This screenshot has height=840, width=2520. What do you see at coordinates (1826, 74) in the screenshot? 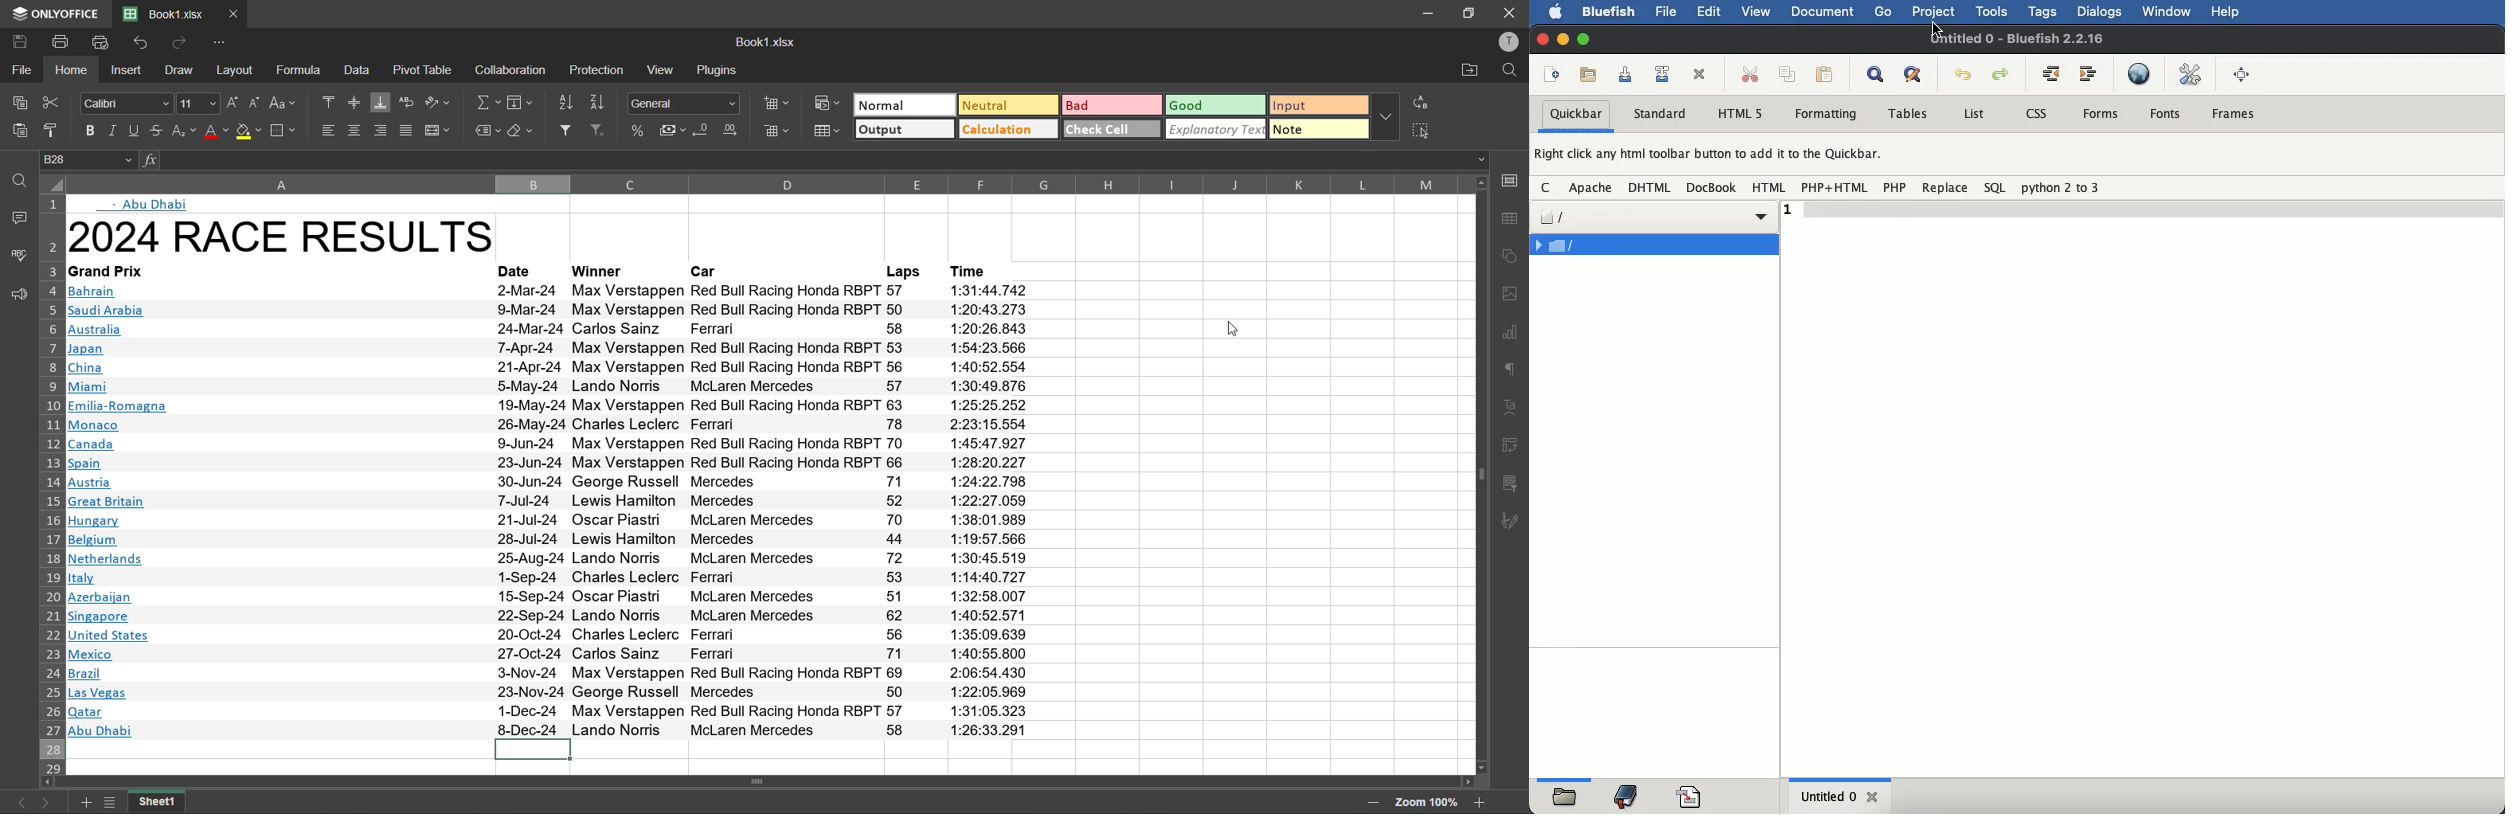
I see `paste` at bounding box center [1826, 74].